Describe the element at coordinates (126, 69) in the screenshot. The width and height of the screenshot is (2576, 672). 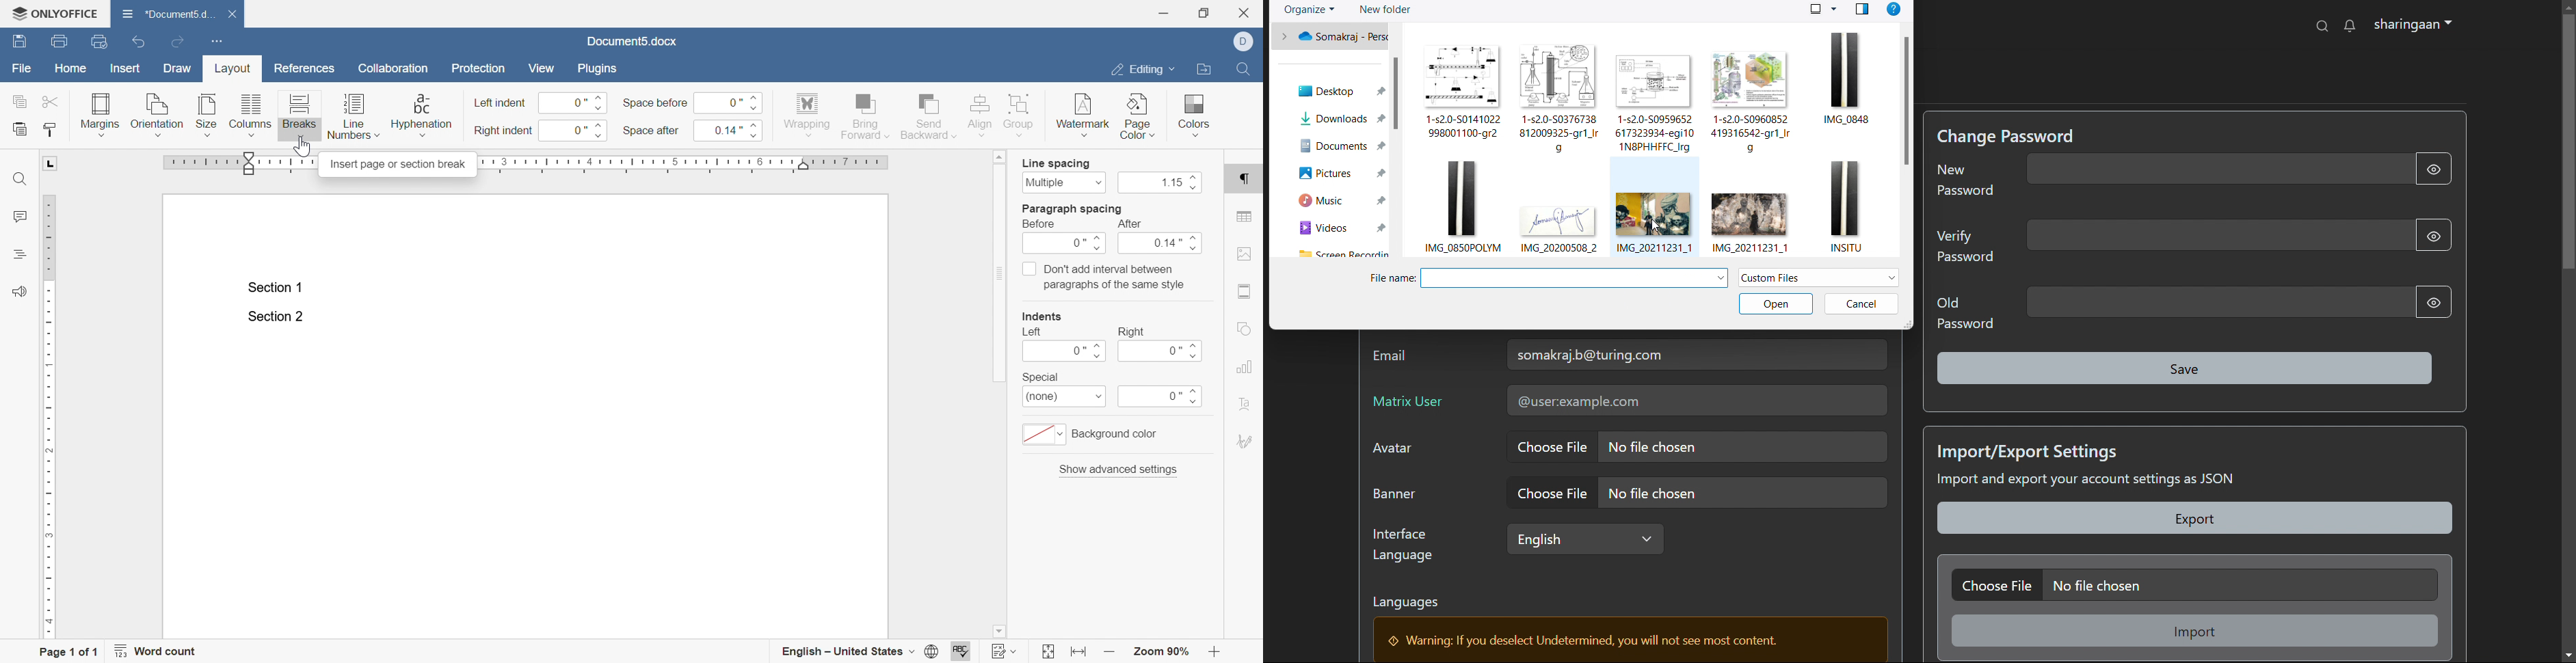
I see `insert` at that location.